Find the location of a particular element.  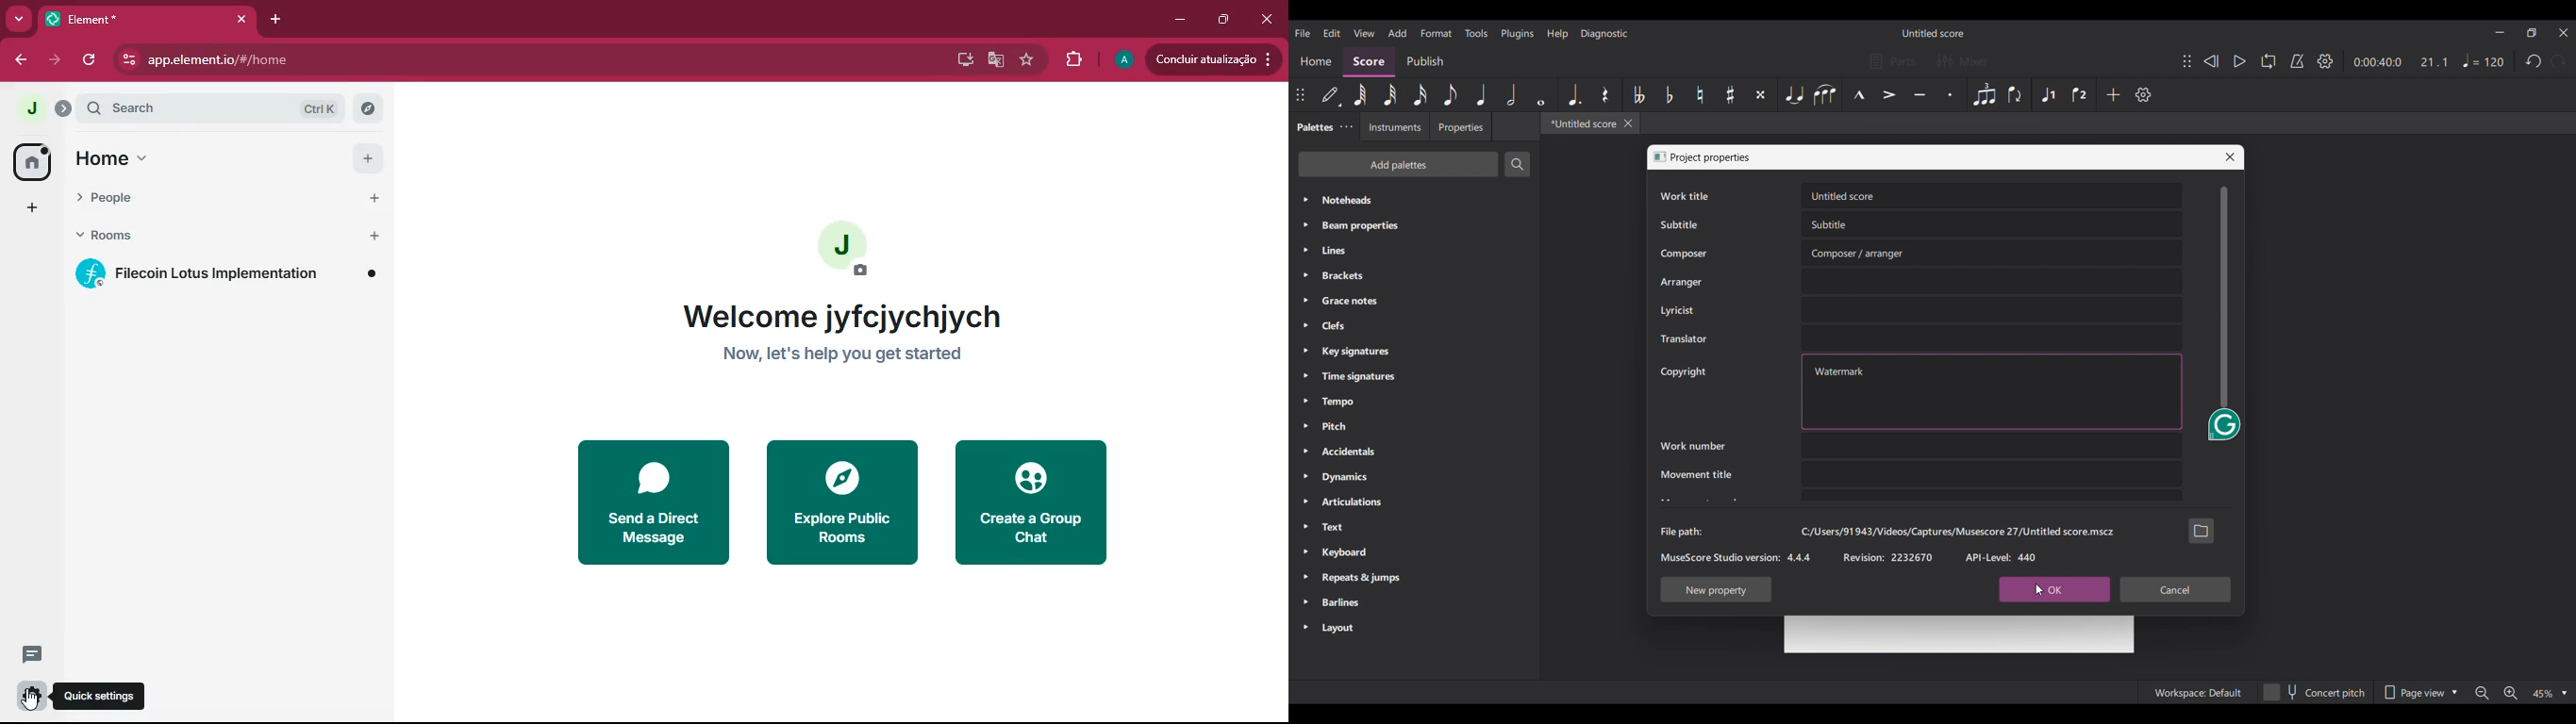

Zoom options is located at coordinates (2549, 693).